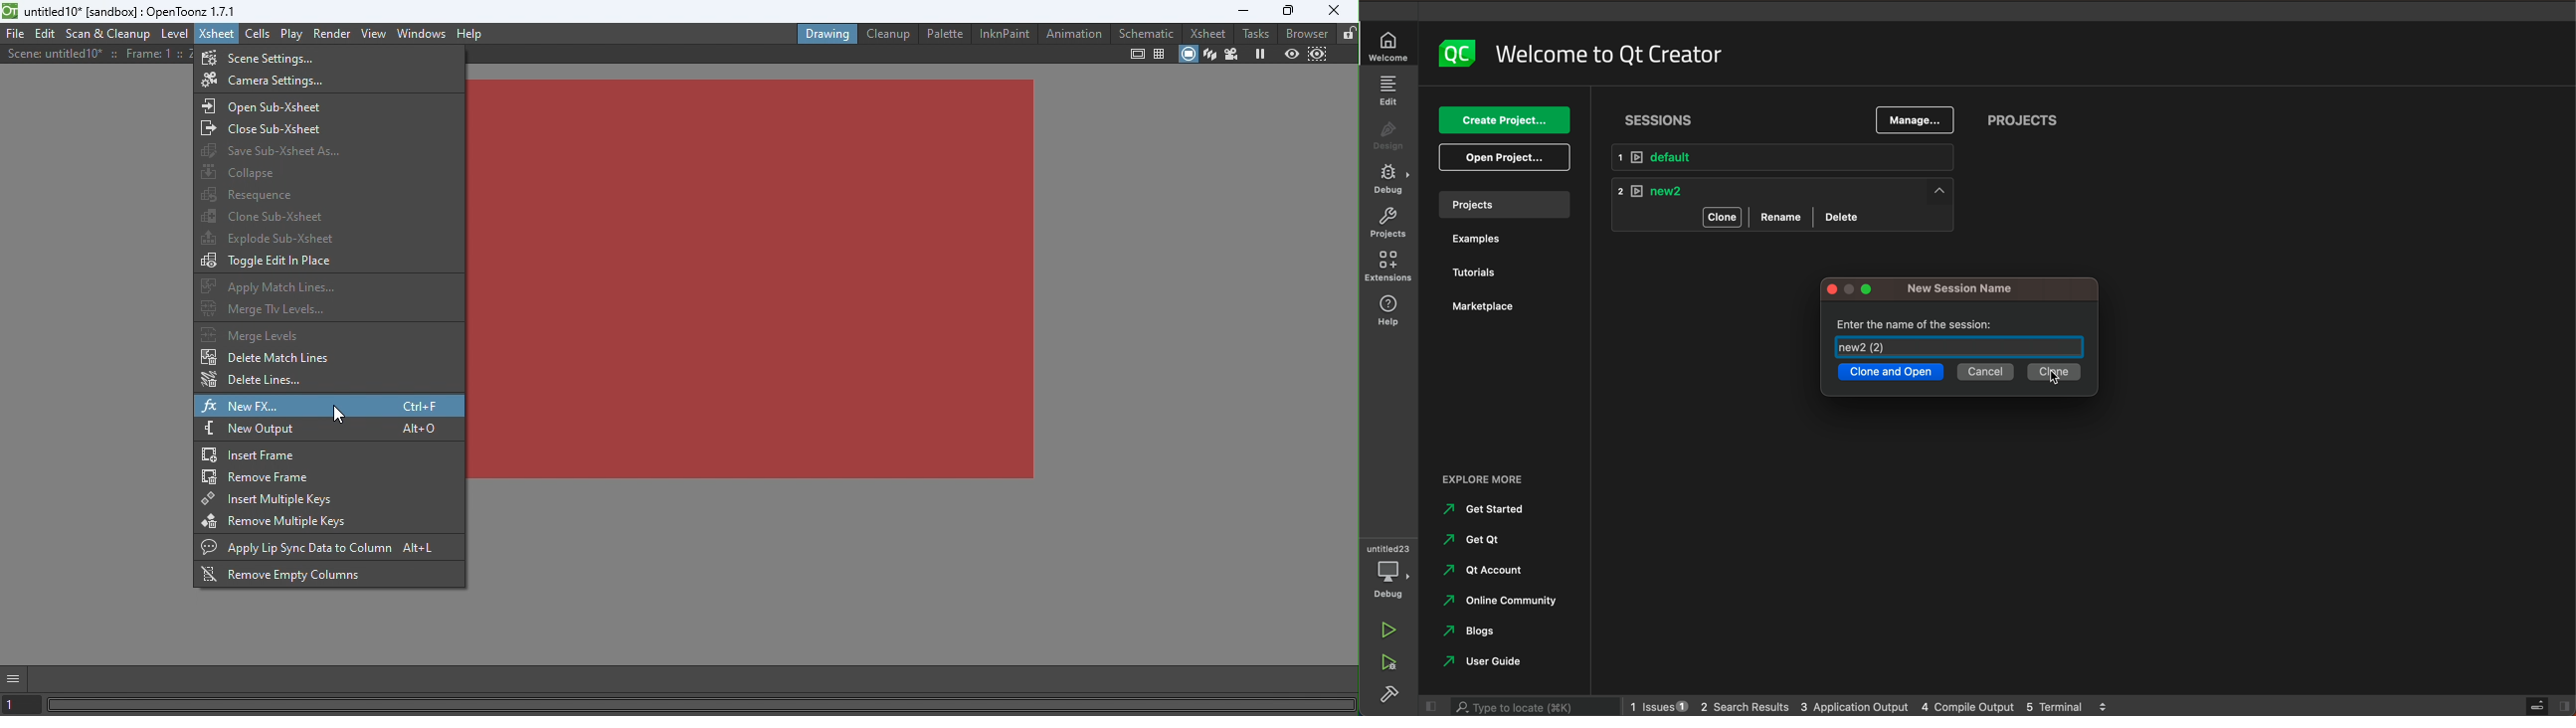 The height and width of the screenshot is (728, 2576). What do you see at coordinates (1388, 268) in the screenshot?
I see `extensions` at bounding box center [1388, 268].